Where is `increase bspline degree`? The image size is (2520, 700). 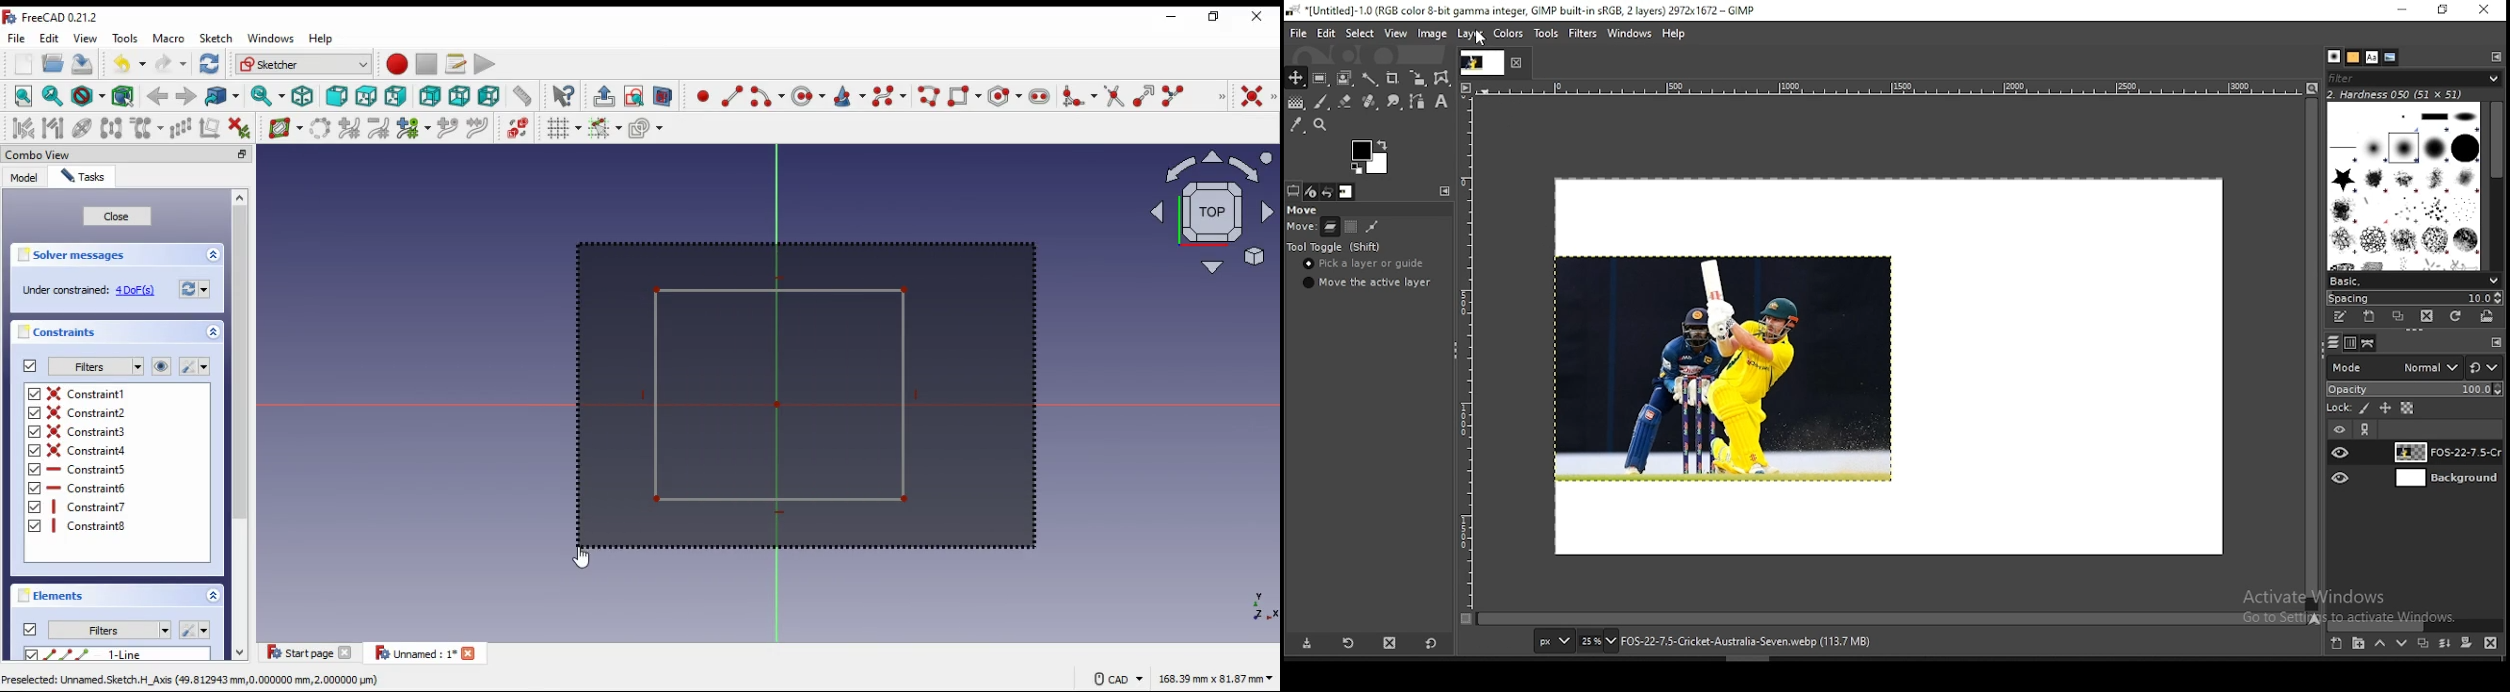 increase bspline degree is located at coordinates (350, 129).